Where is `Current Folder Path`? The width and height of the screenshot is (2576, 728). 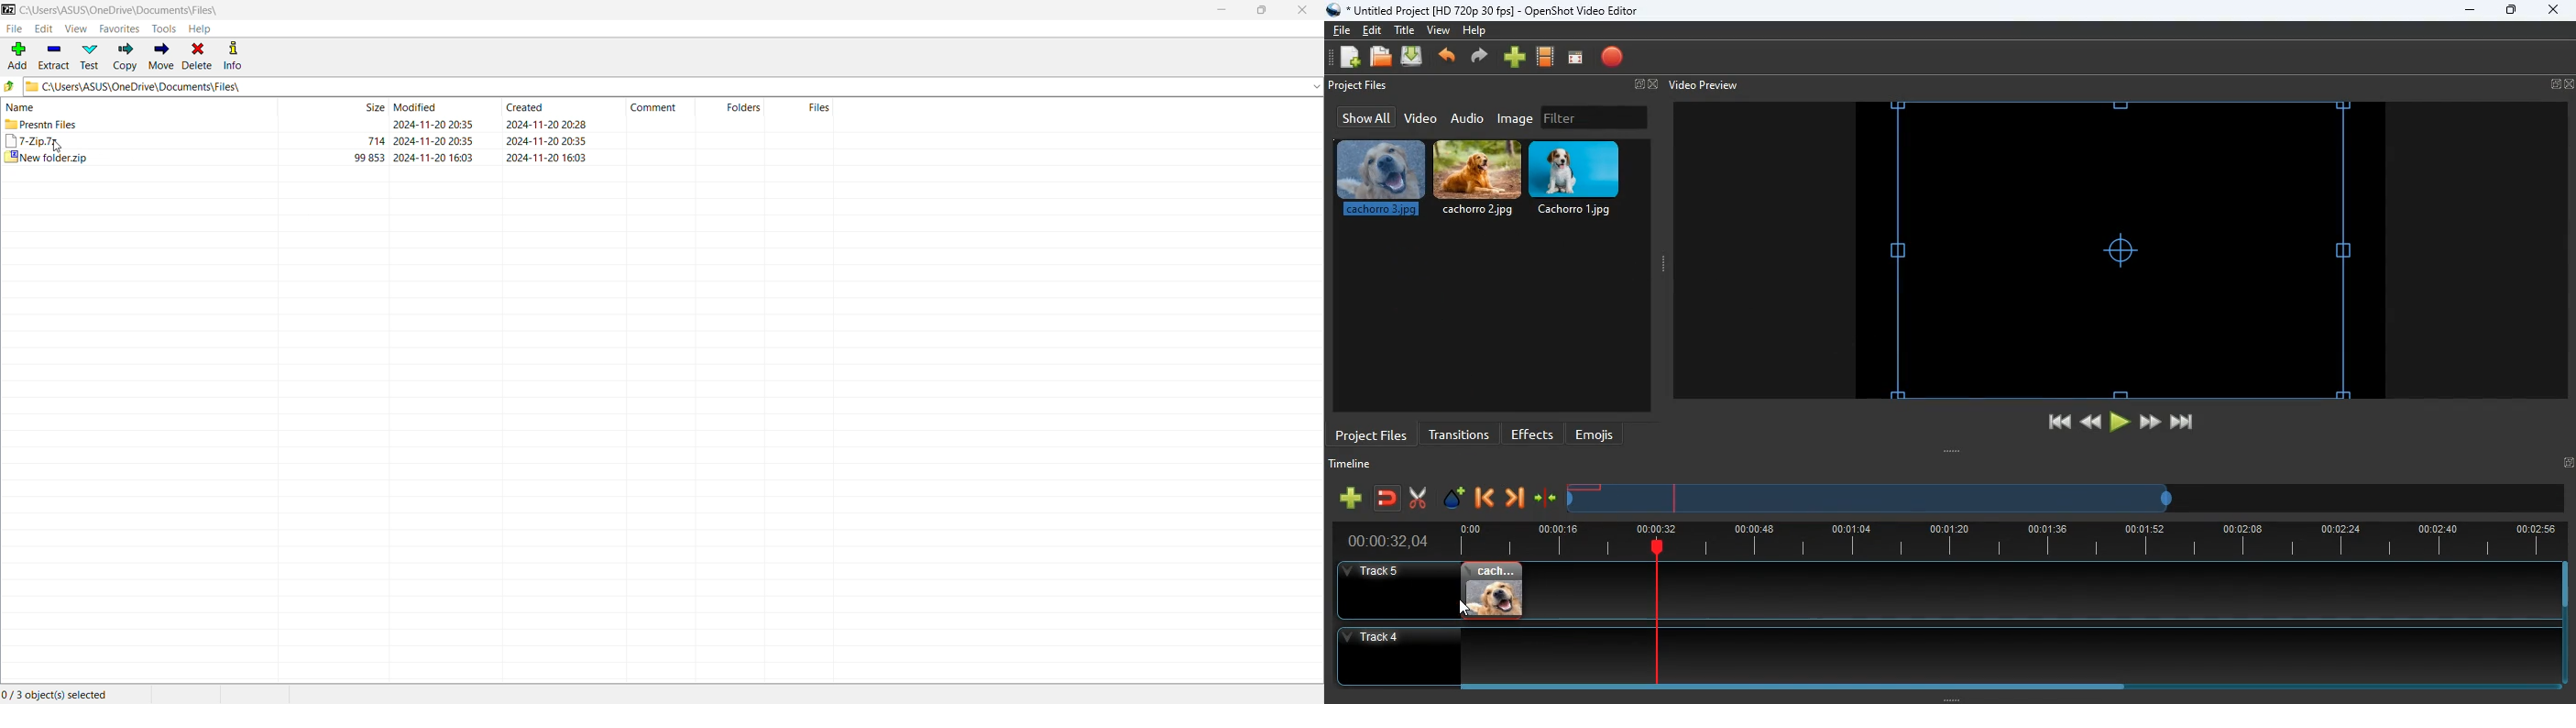
Current Folder Path is located at coordinates (122, 8).